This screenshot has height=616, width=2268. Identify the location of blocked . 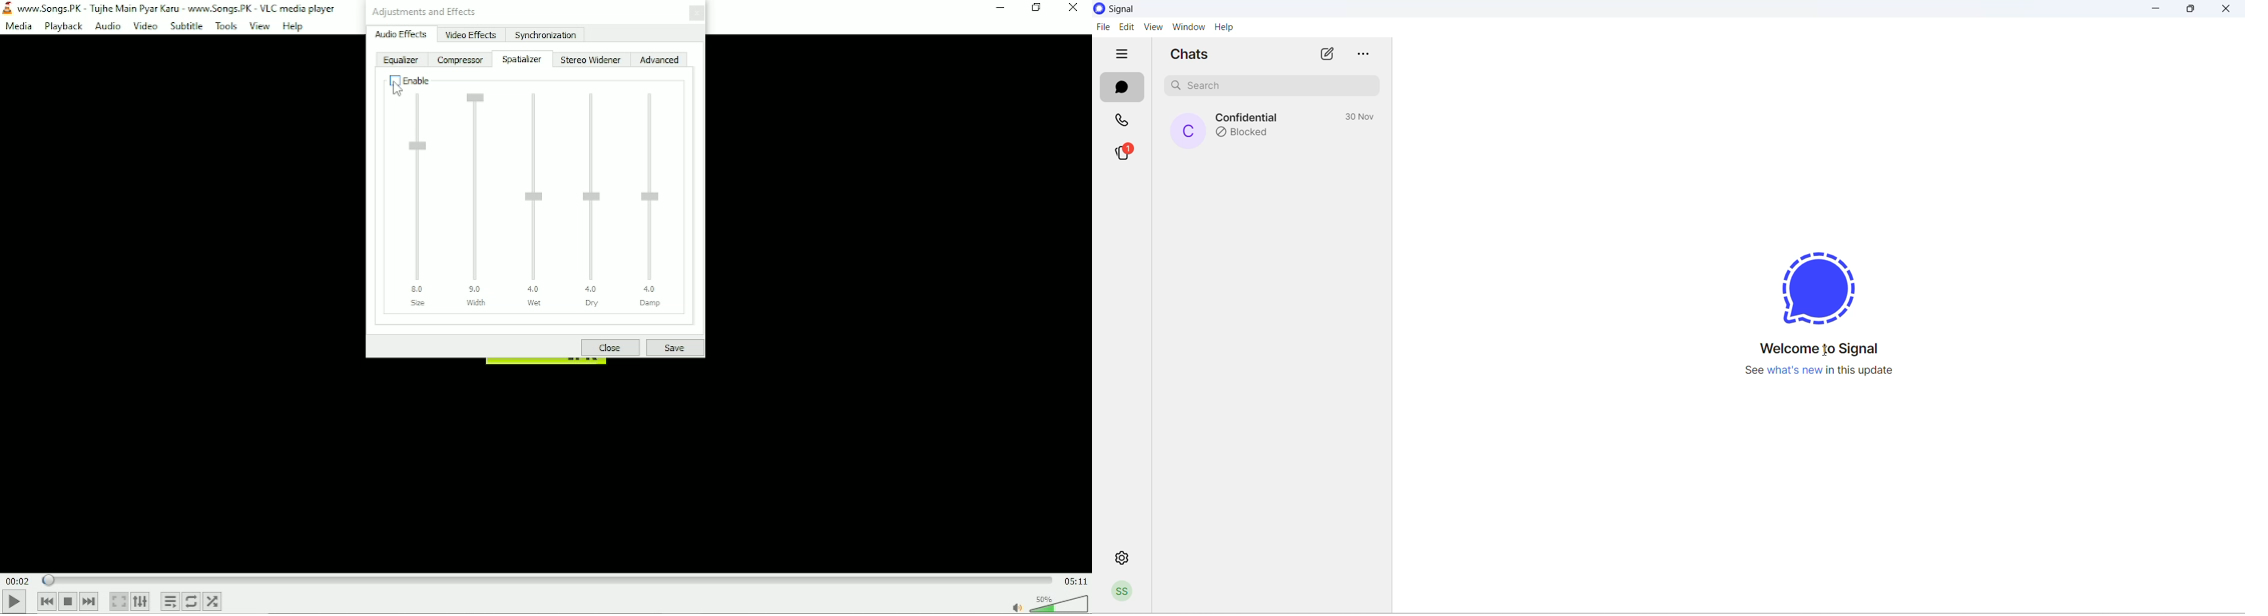
(1248, 134).